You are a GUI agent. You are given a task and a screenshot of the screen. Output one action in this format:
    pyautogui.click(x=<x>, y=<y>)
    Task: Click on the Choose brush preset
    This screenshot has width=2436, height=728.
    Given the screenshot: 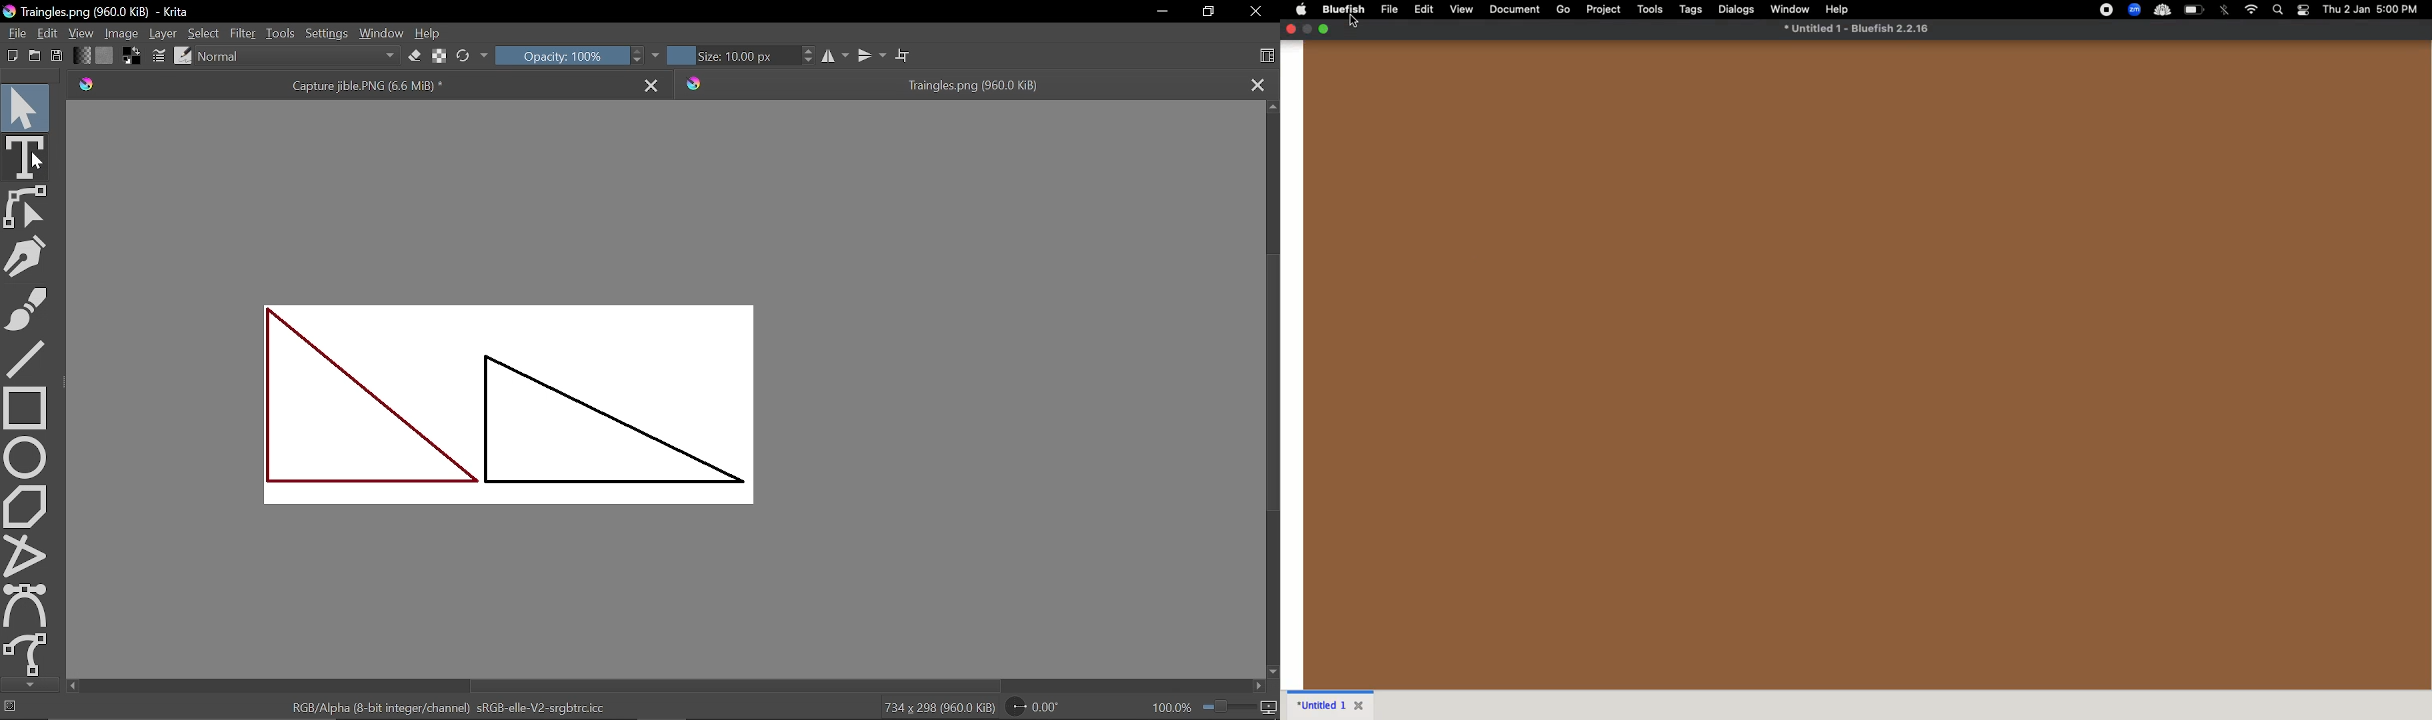 What is the action you would take?
    pyautogui.click(x=183, y=55)
    